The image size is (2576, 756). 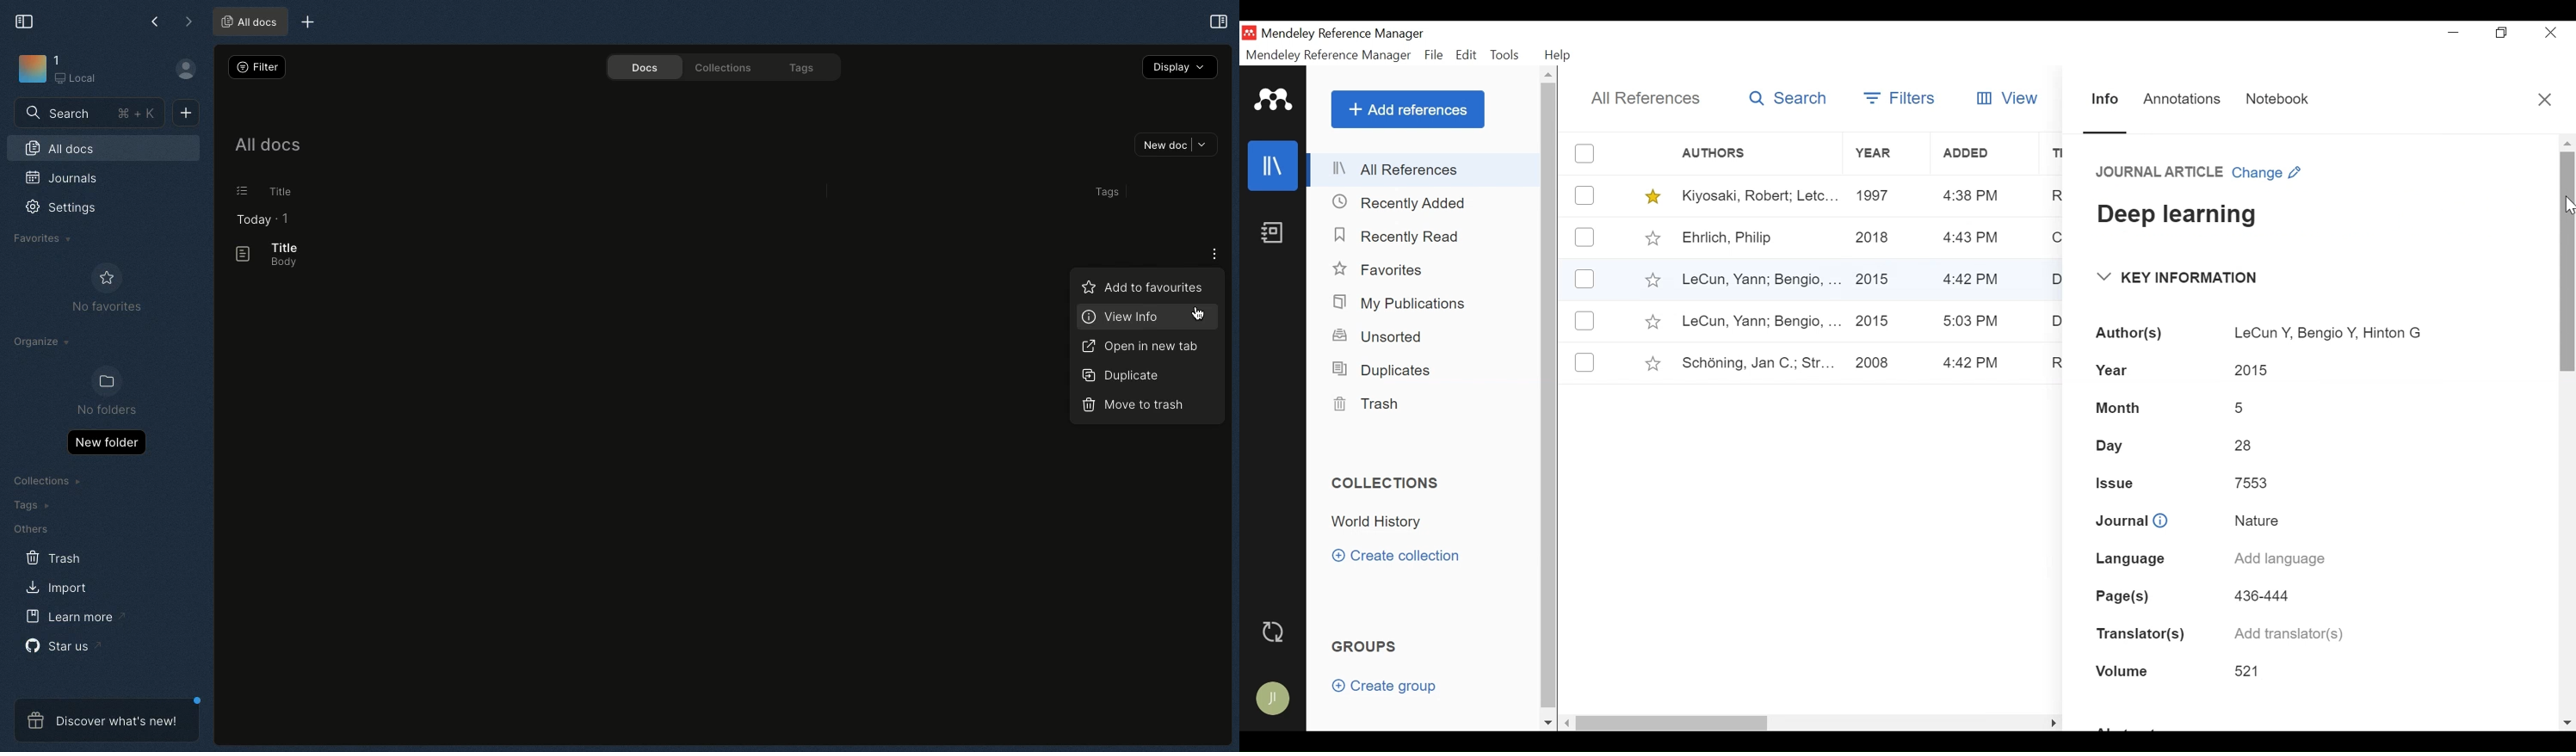 I want to click on LeCun, Yann; Bengio, so click(x=1760, y=322).